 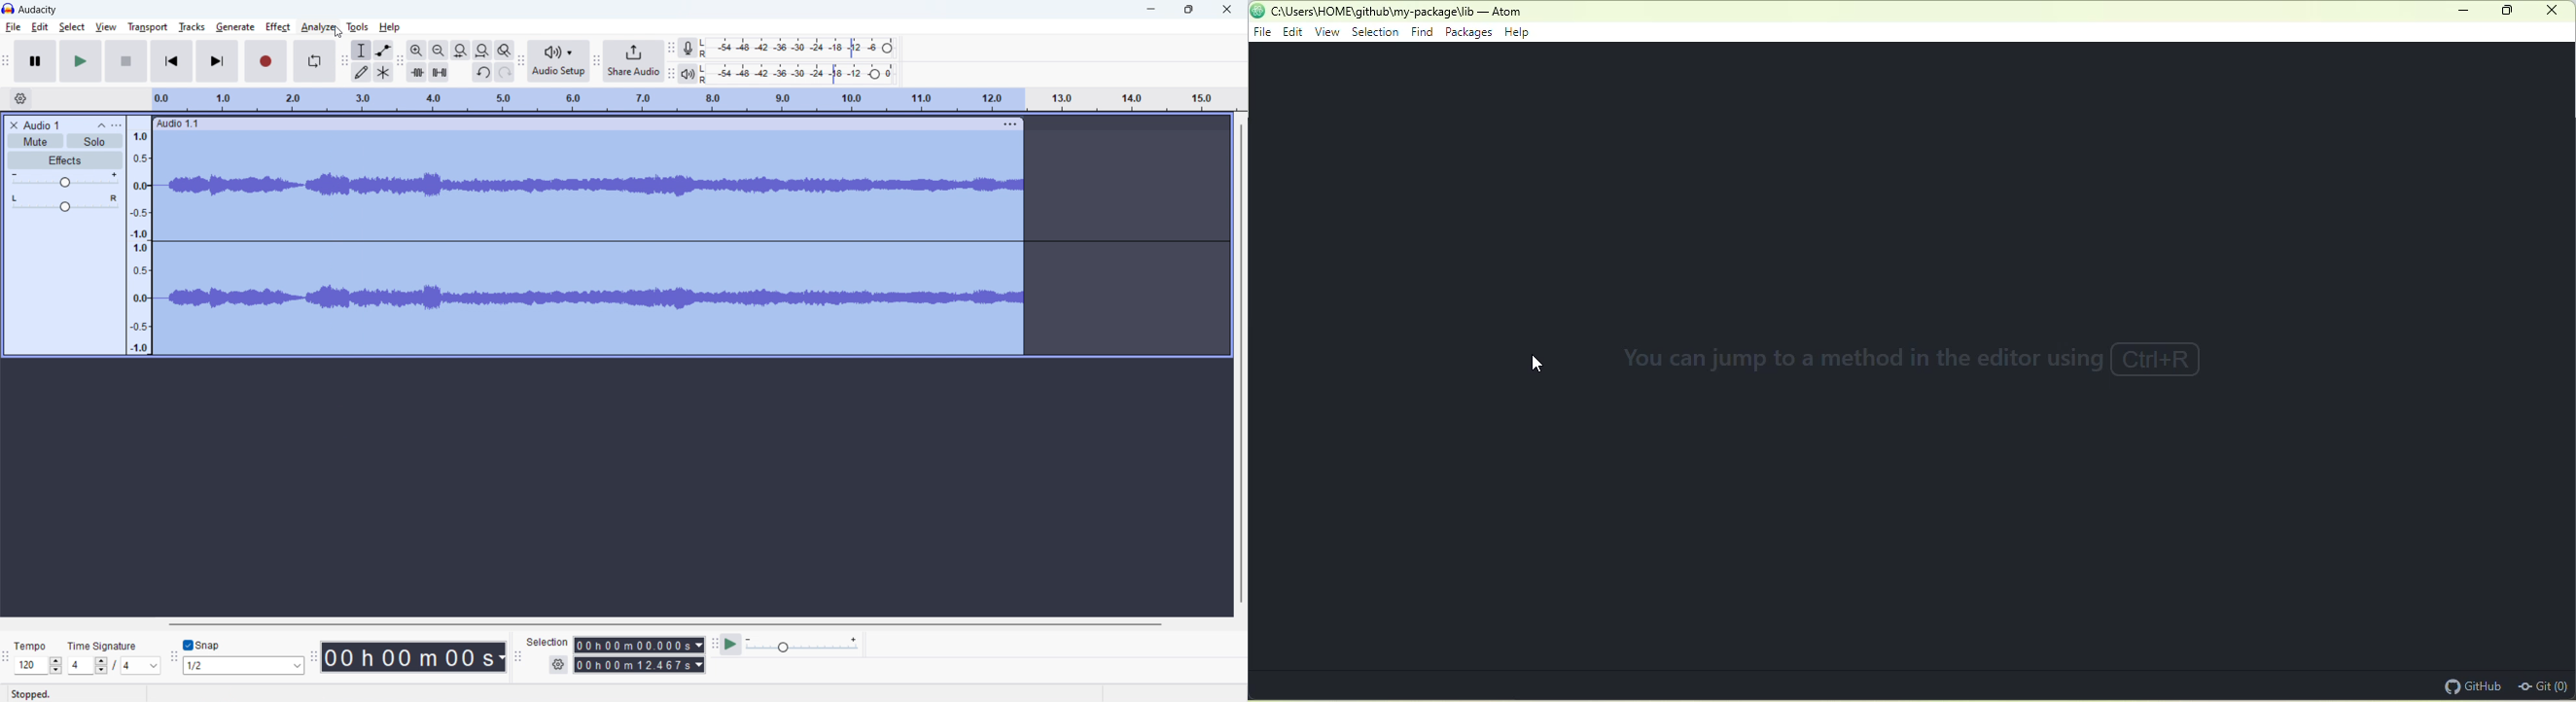 I want to click on draw tool, so click(x=361, y=72).